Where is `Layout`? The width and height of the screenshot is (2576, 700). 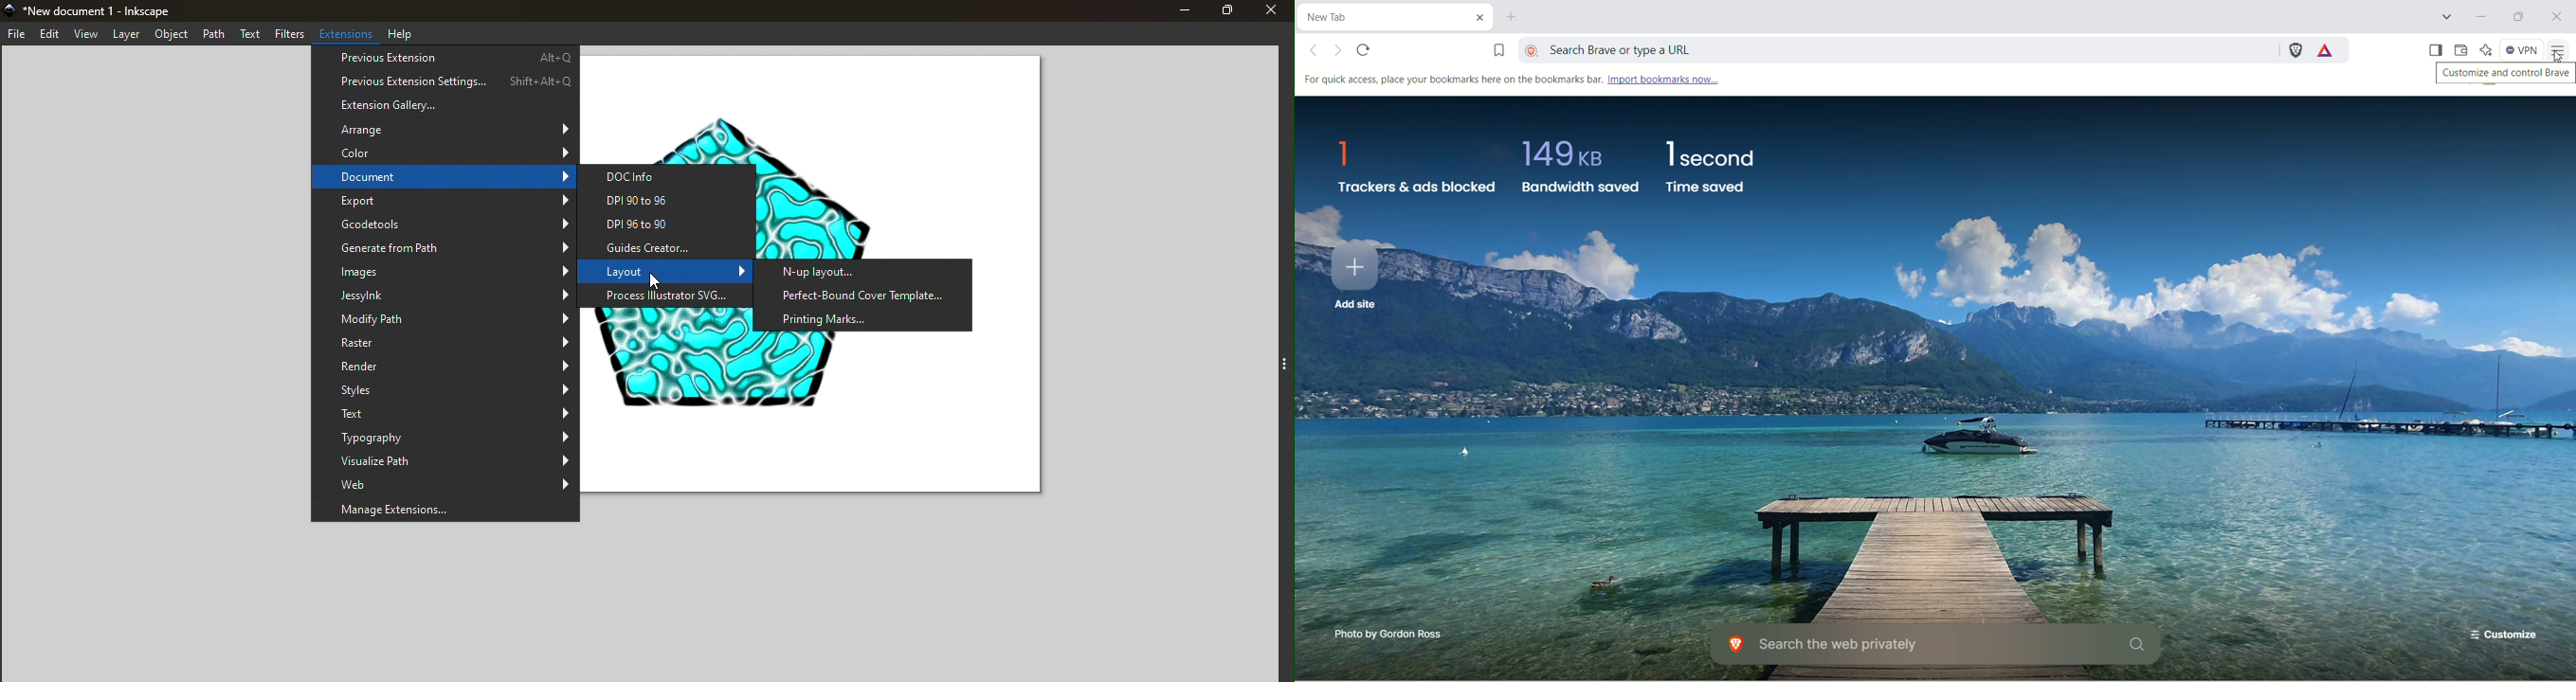
Layout is located at coordinates (672, 272).